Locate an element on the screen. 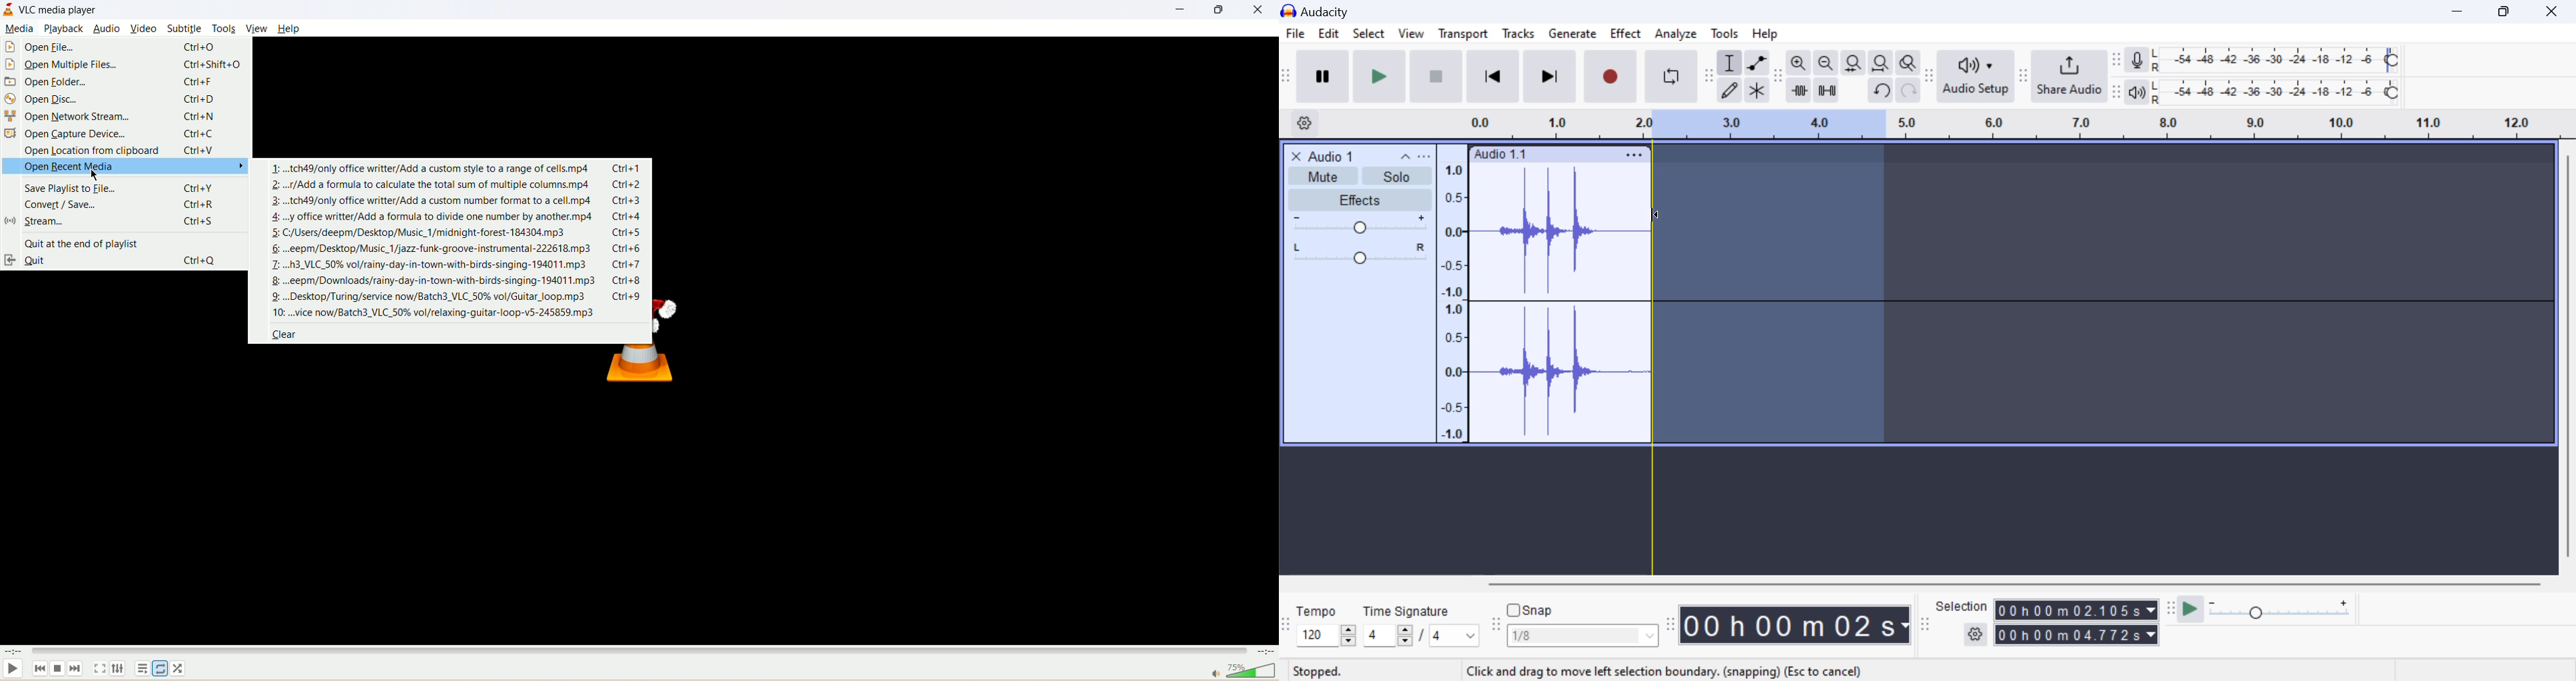 The height and width of the screenshot is (700, 2576). Recording Level is located at coordinates (2275, 60).